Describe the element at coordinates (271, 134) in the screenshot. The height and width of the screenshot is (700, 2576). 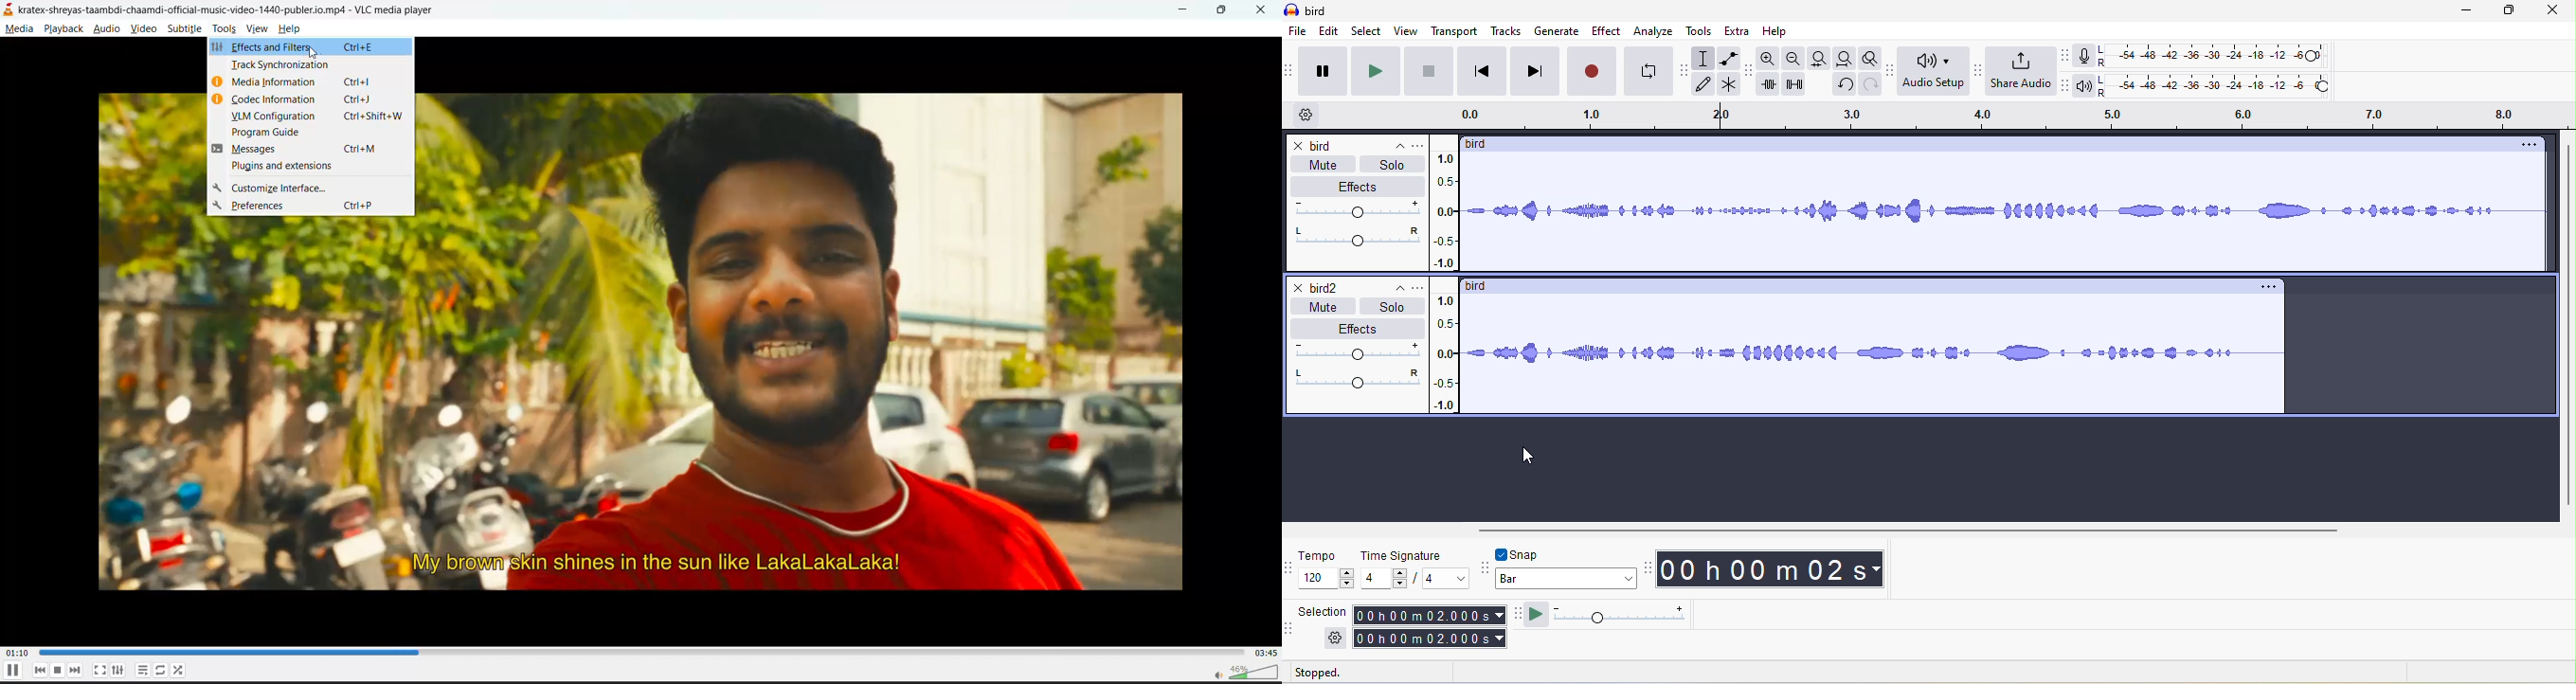
I see `program guide` at that location.